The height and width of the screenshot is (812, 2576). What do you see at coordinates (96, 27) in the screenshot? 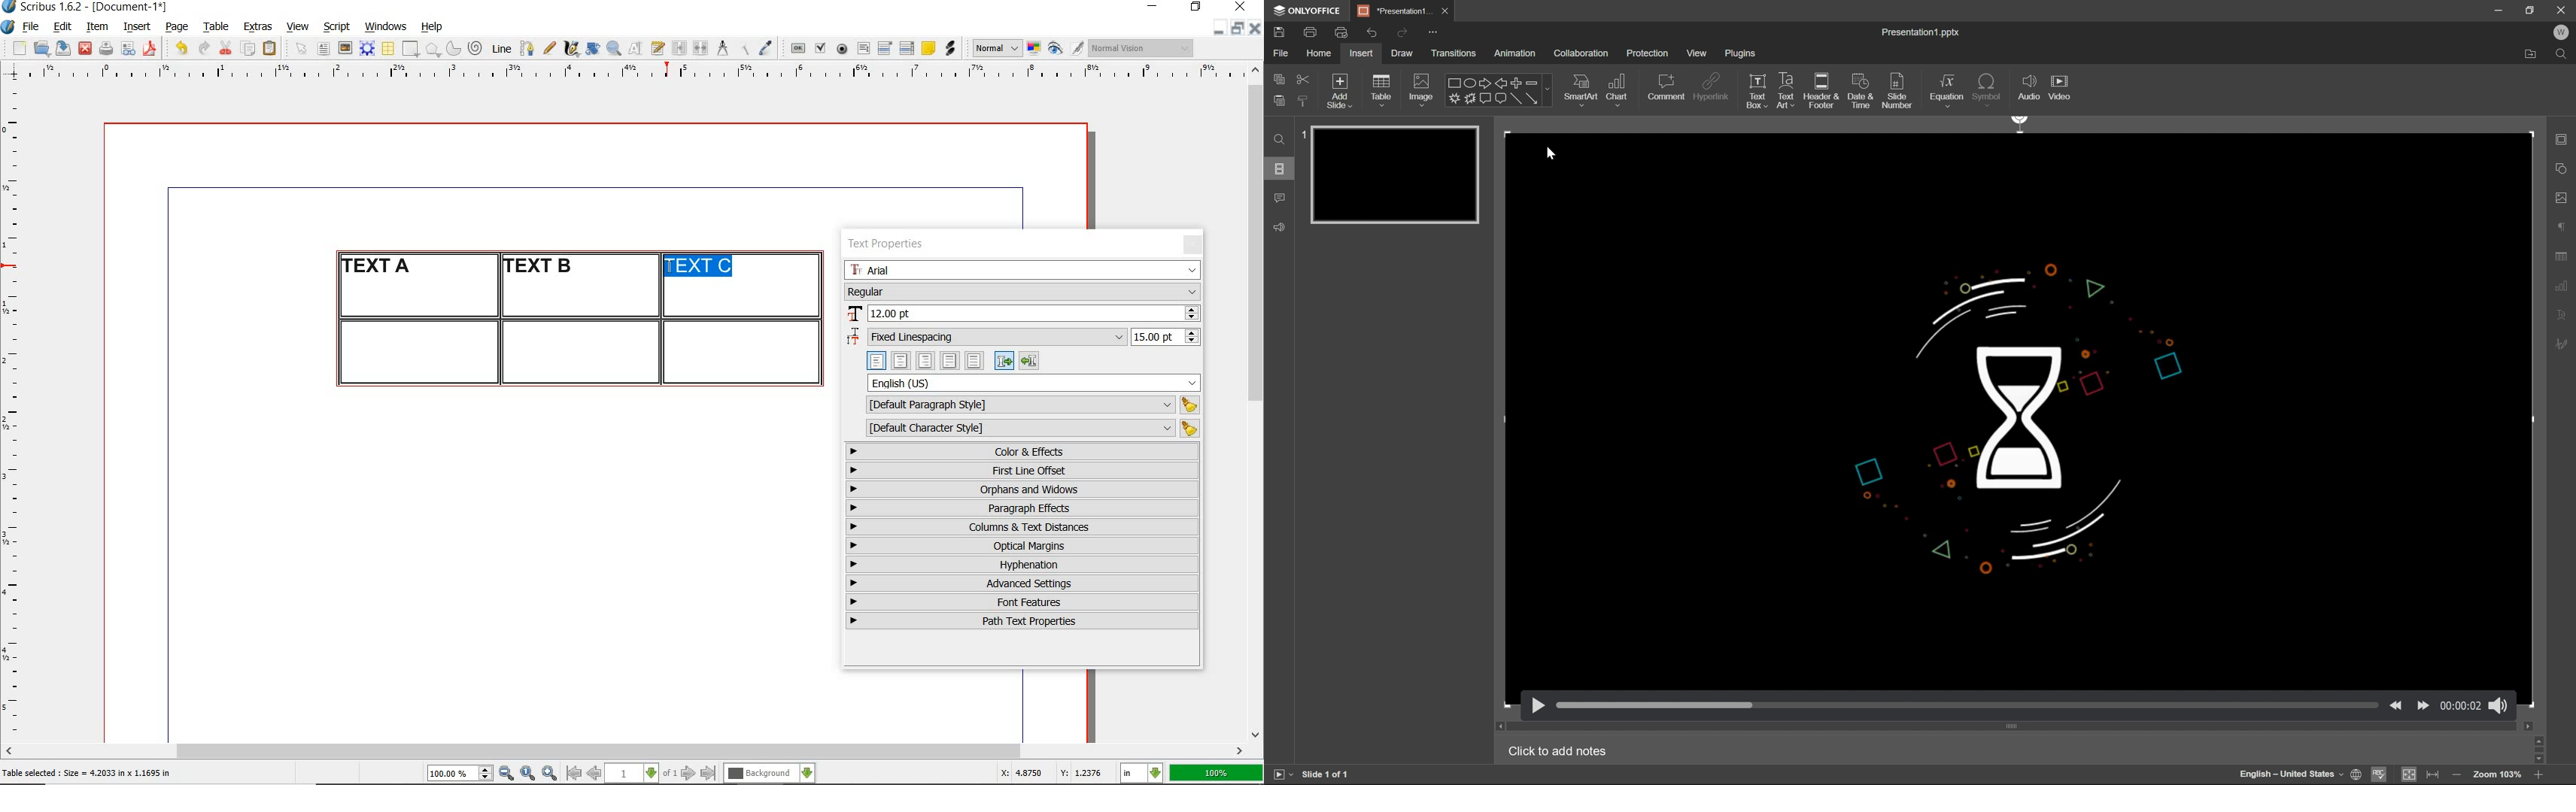
I see `item` at bounding box center [96, 27].